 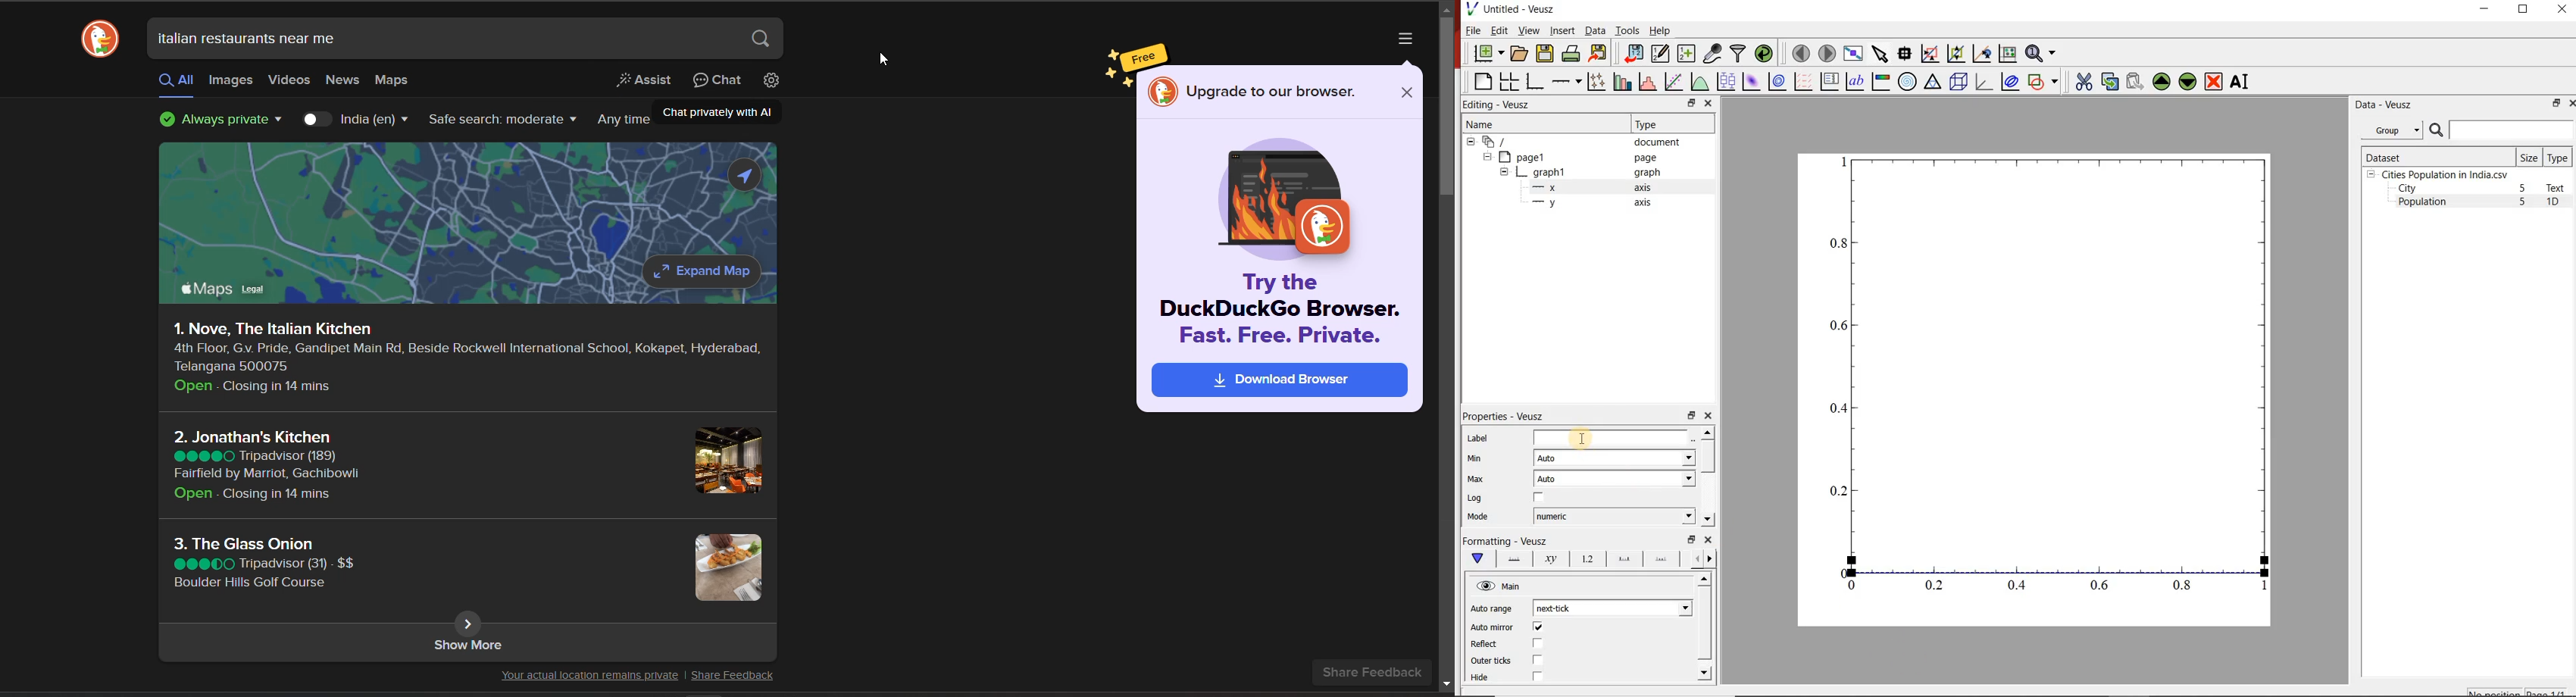 I want to click on plot a vector field, so click(x=1802, y=81).